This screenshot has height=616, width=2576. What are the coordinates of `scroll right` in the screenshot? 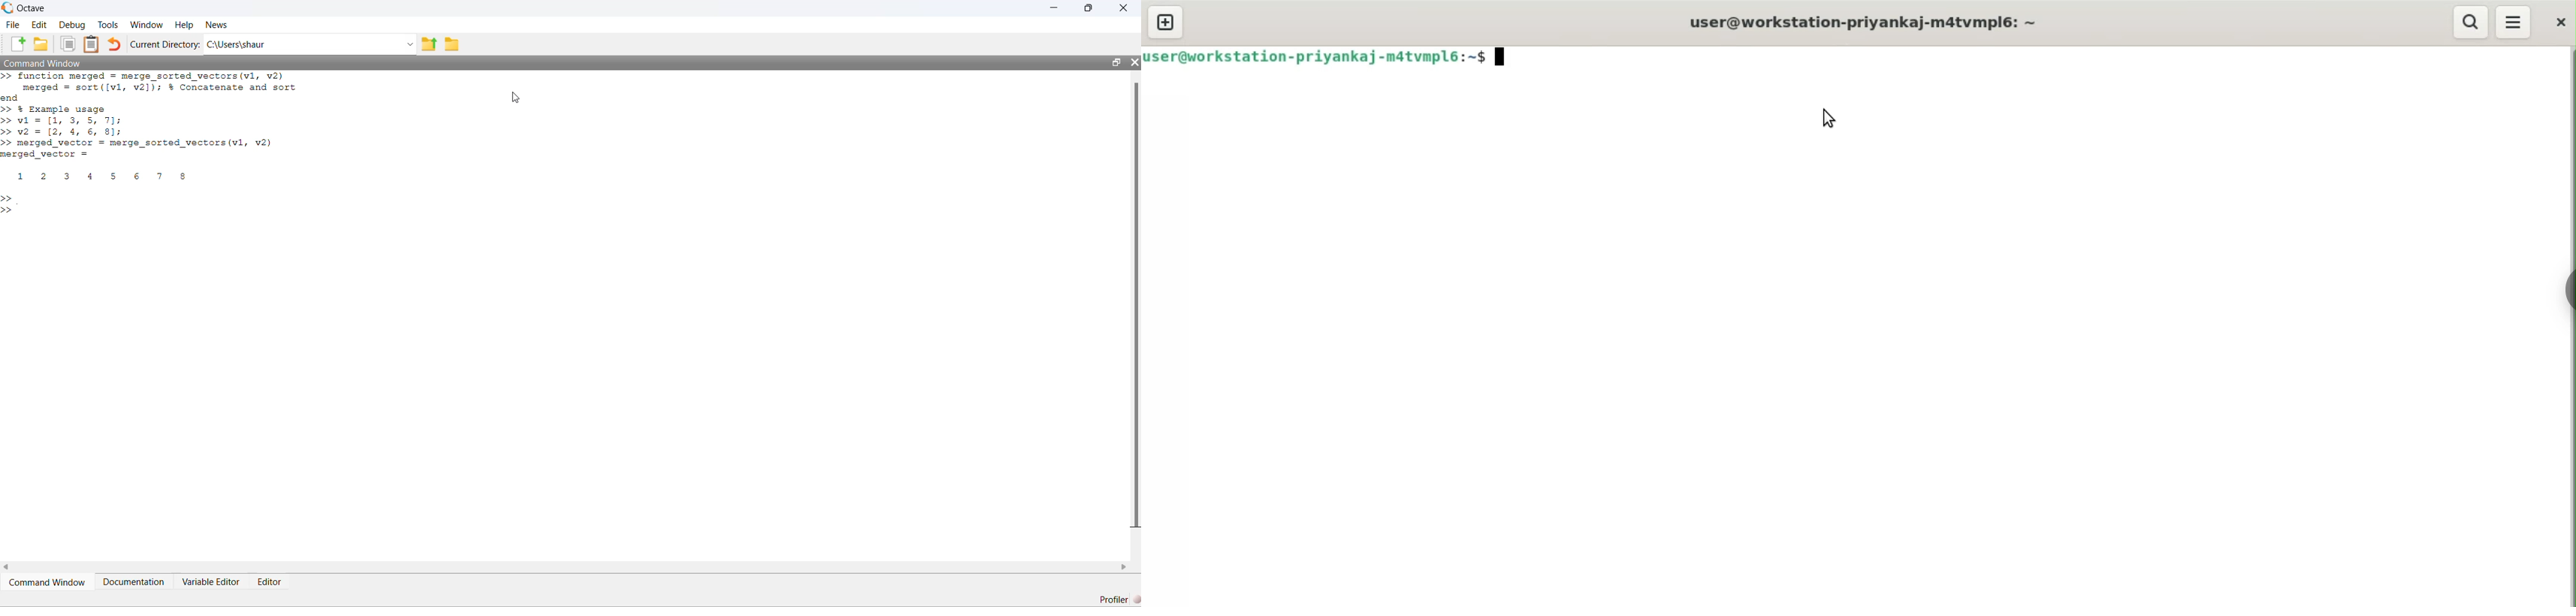 It's located at (1125, 567).